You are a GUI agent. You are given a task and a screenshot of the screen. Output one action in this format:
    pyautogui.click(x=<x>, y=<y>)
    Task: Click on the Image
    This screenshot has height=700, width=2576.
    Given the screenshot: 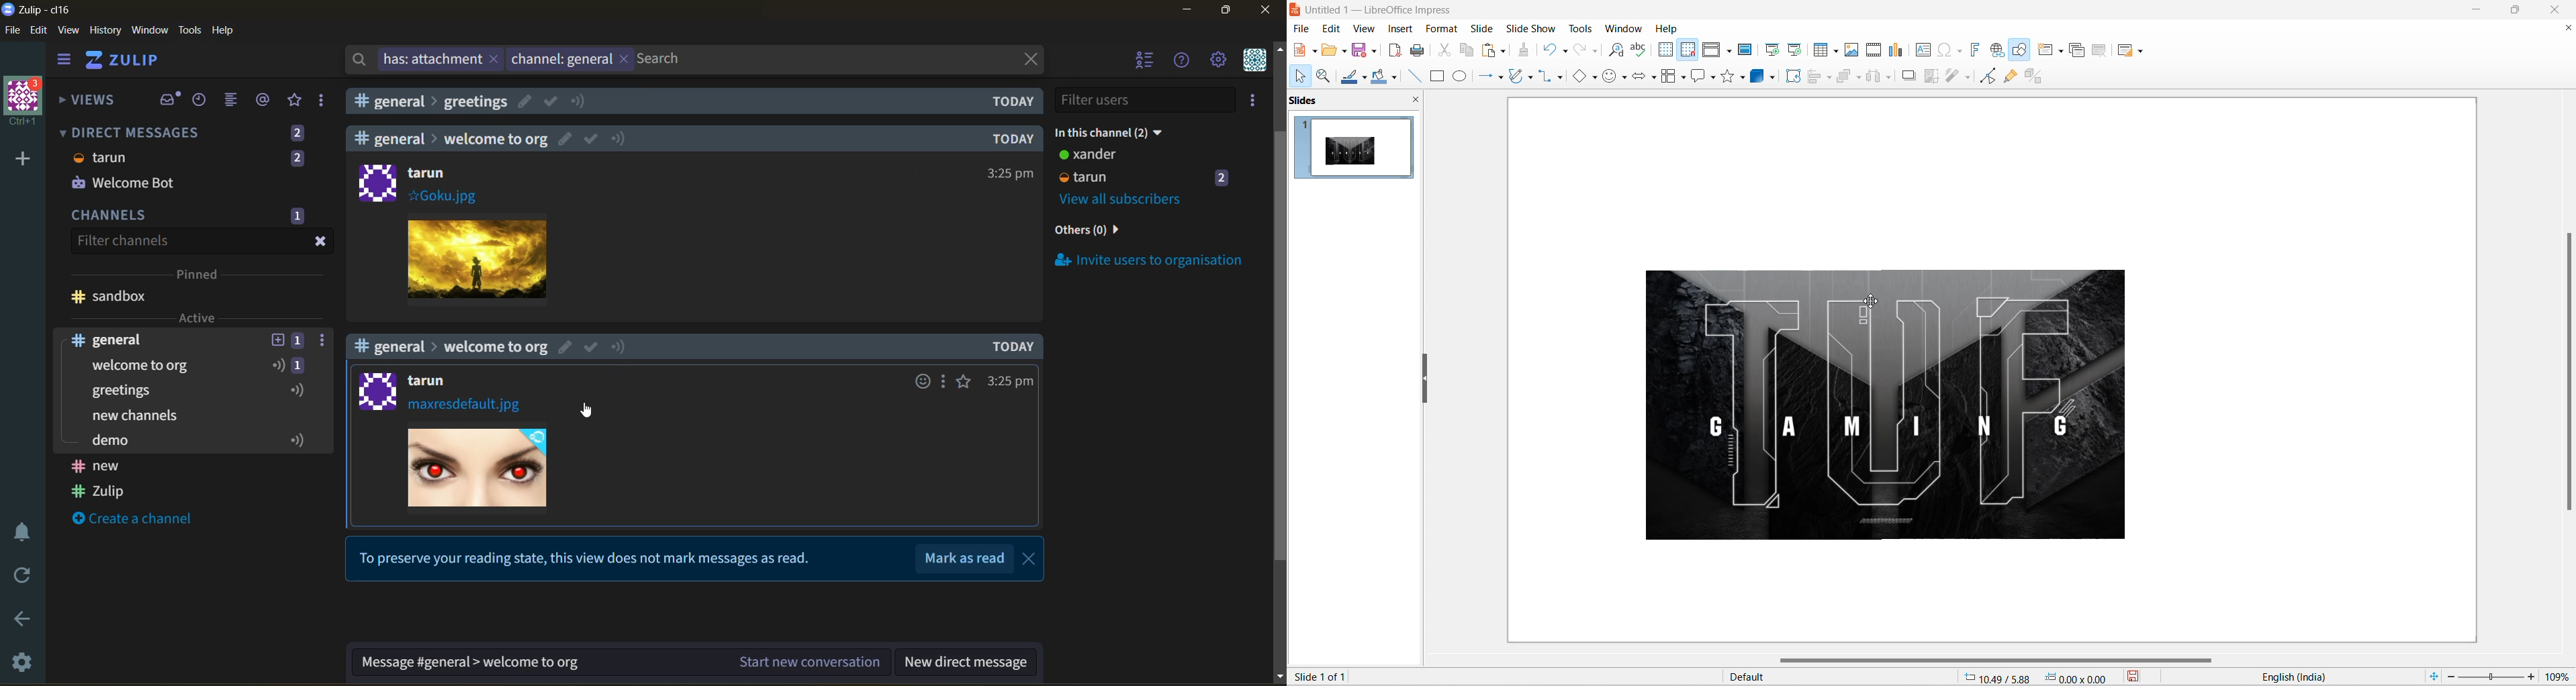 What is the action you would take?
    pyautogui.click(x=478, y=256)
    